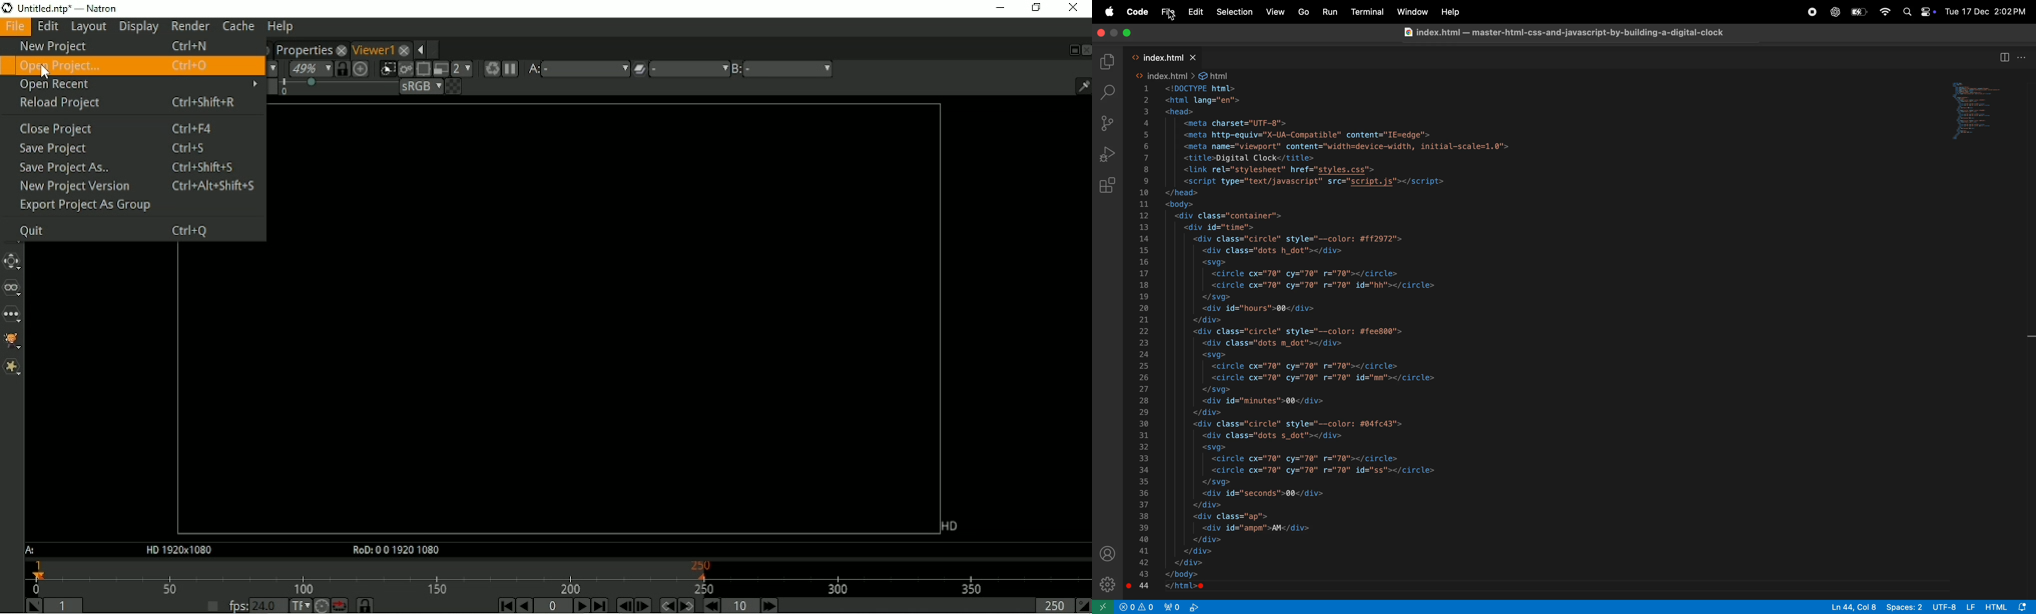  Describe the element at coordinates (1452, 11) in the screenshot. I see `` at that location.